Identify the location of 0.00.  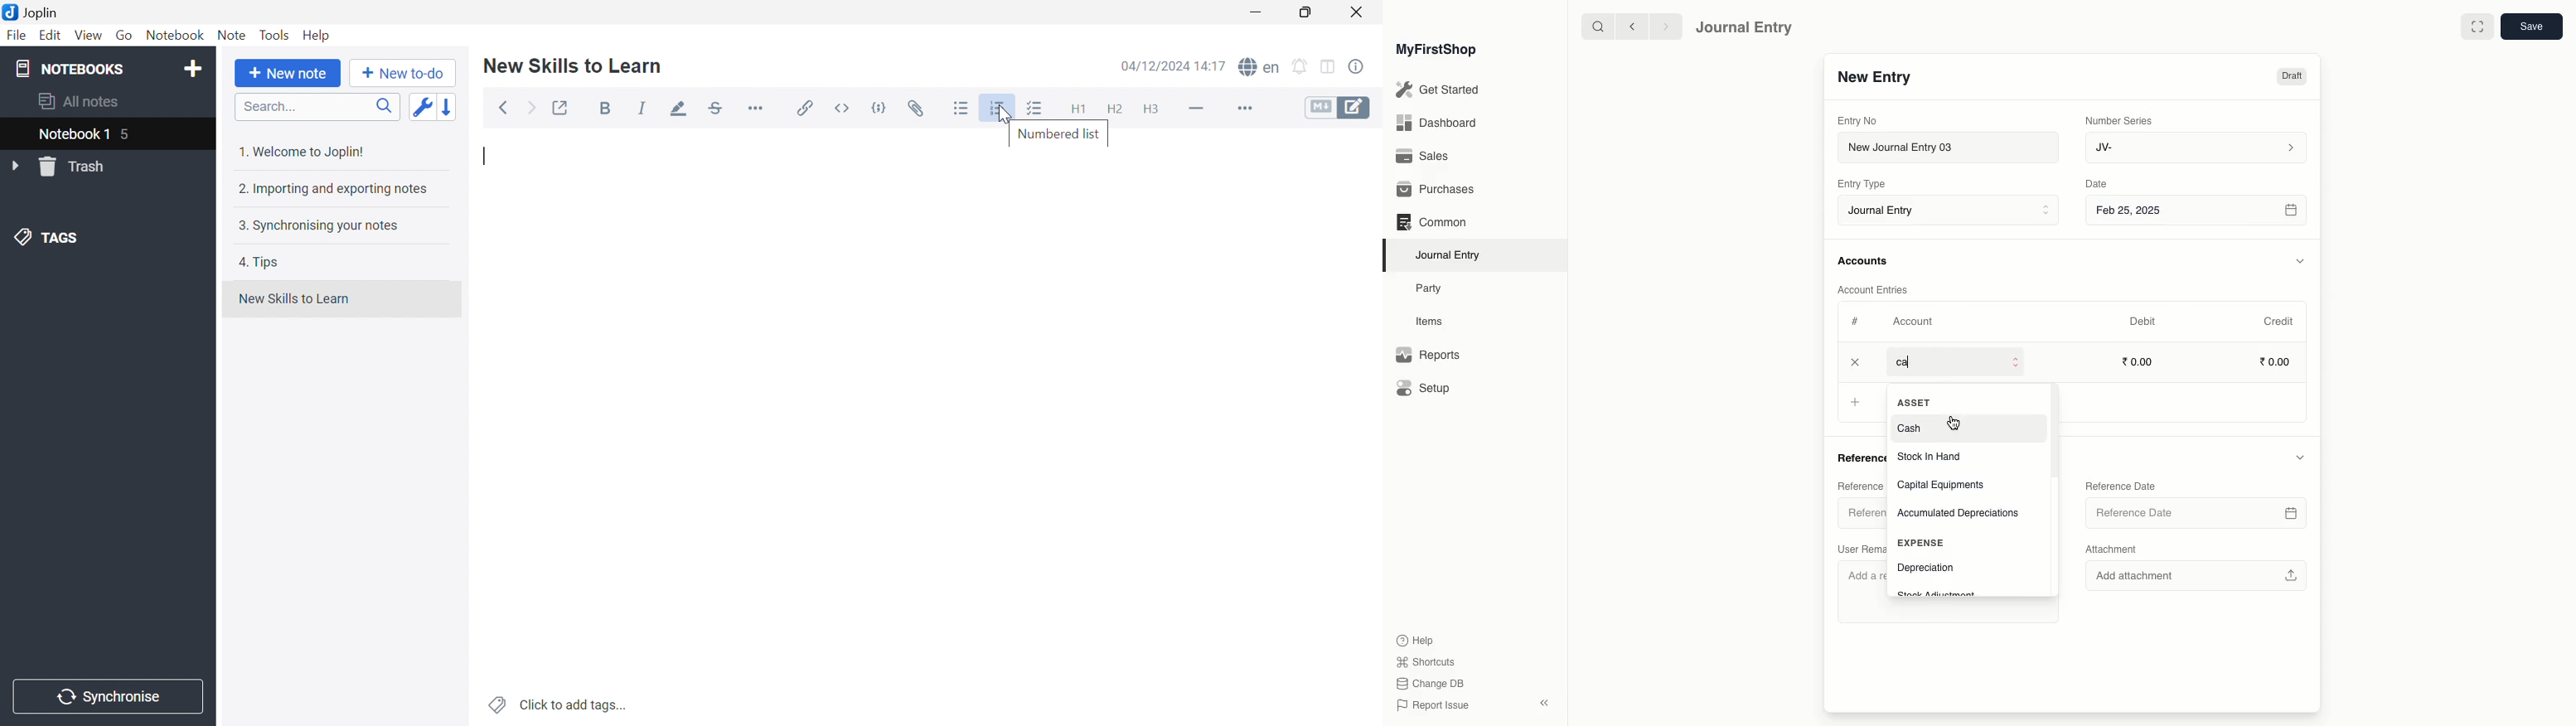
(2276, 364).